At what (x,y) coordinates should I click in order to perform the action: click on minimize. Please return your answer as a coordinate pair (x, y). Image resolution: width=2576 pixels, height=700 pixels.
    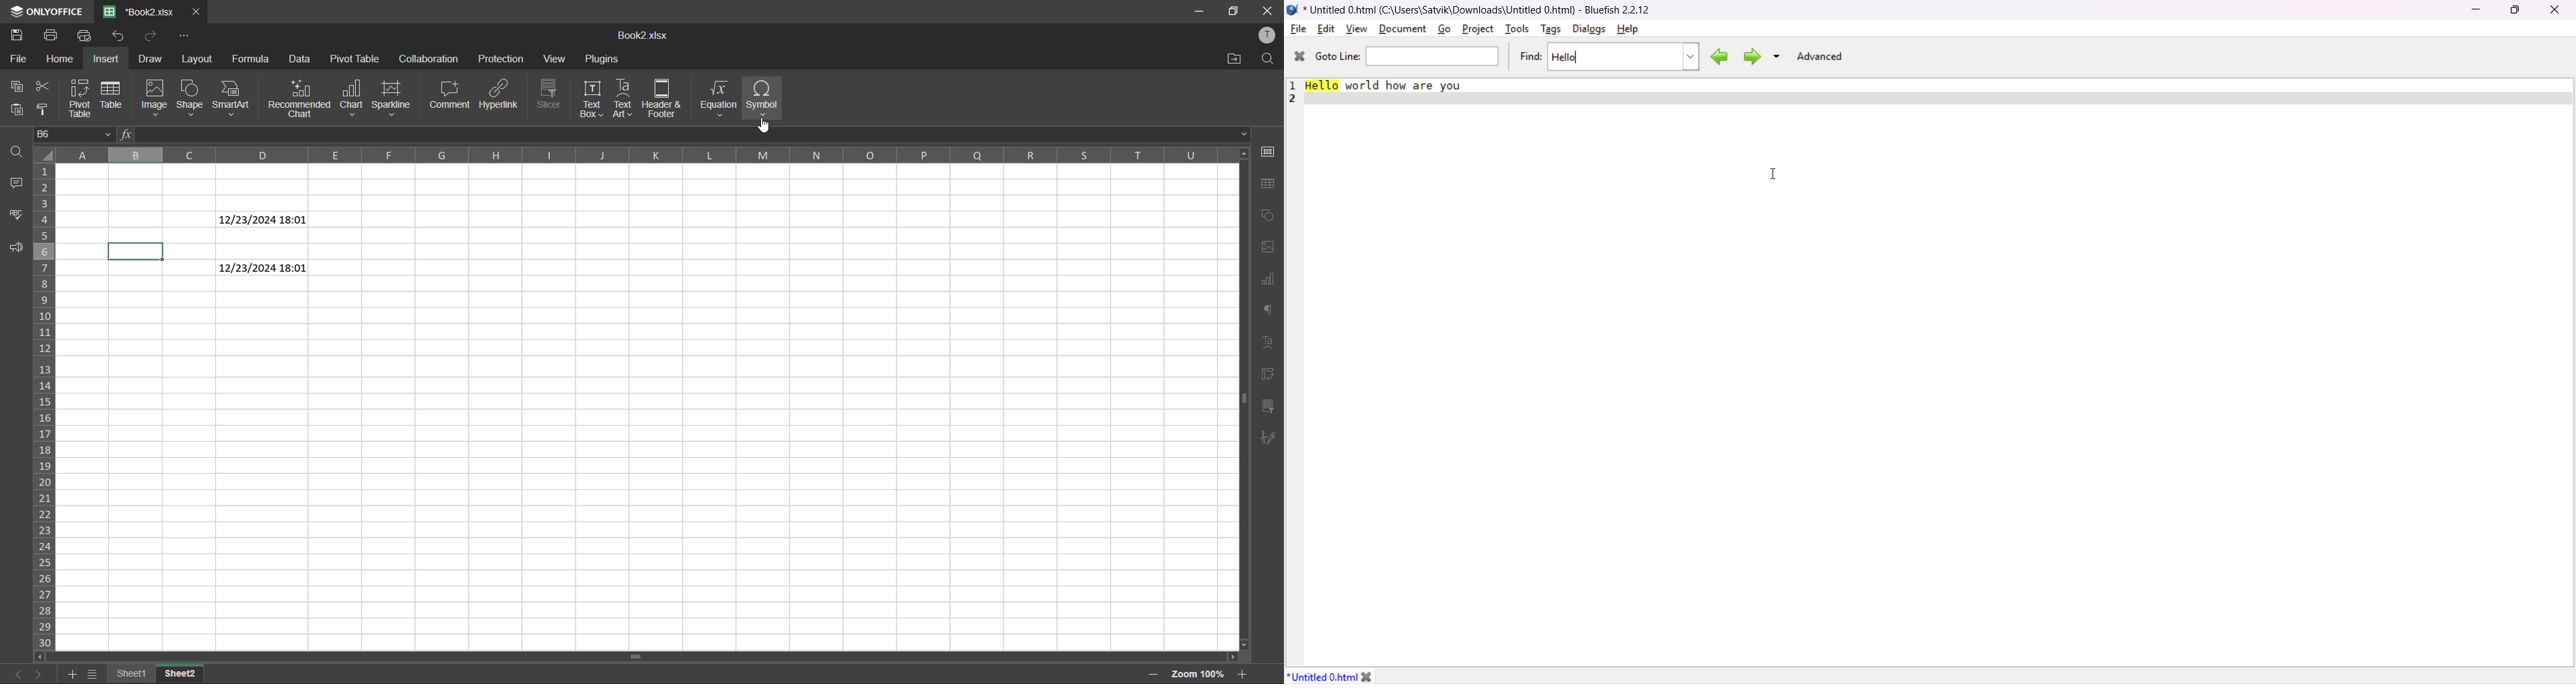
    Looking at the image, I should click on (1196, 12).